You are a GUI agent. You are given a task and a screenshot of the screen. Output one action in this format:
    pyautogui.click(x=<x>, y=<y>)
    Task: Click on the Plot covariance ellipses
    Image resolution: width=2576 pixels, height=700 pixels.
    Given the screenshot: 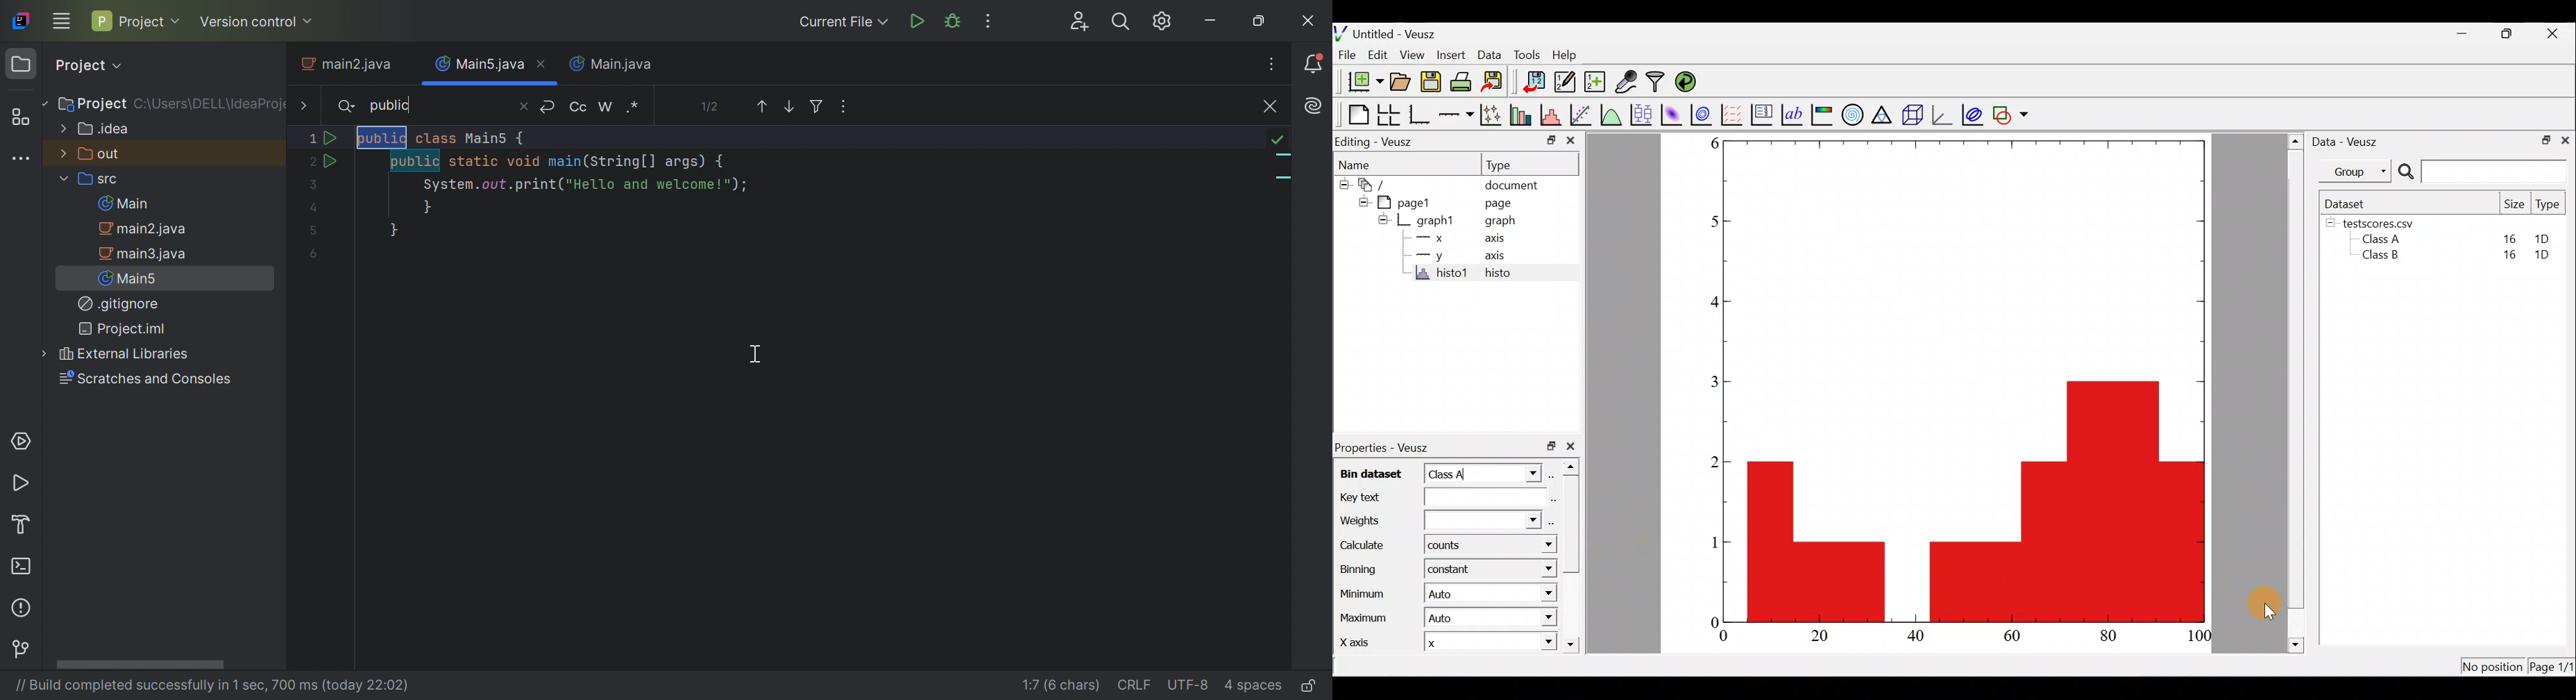 What is the action you would take?
    pyautogui.click(x=1972, y=113)
    